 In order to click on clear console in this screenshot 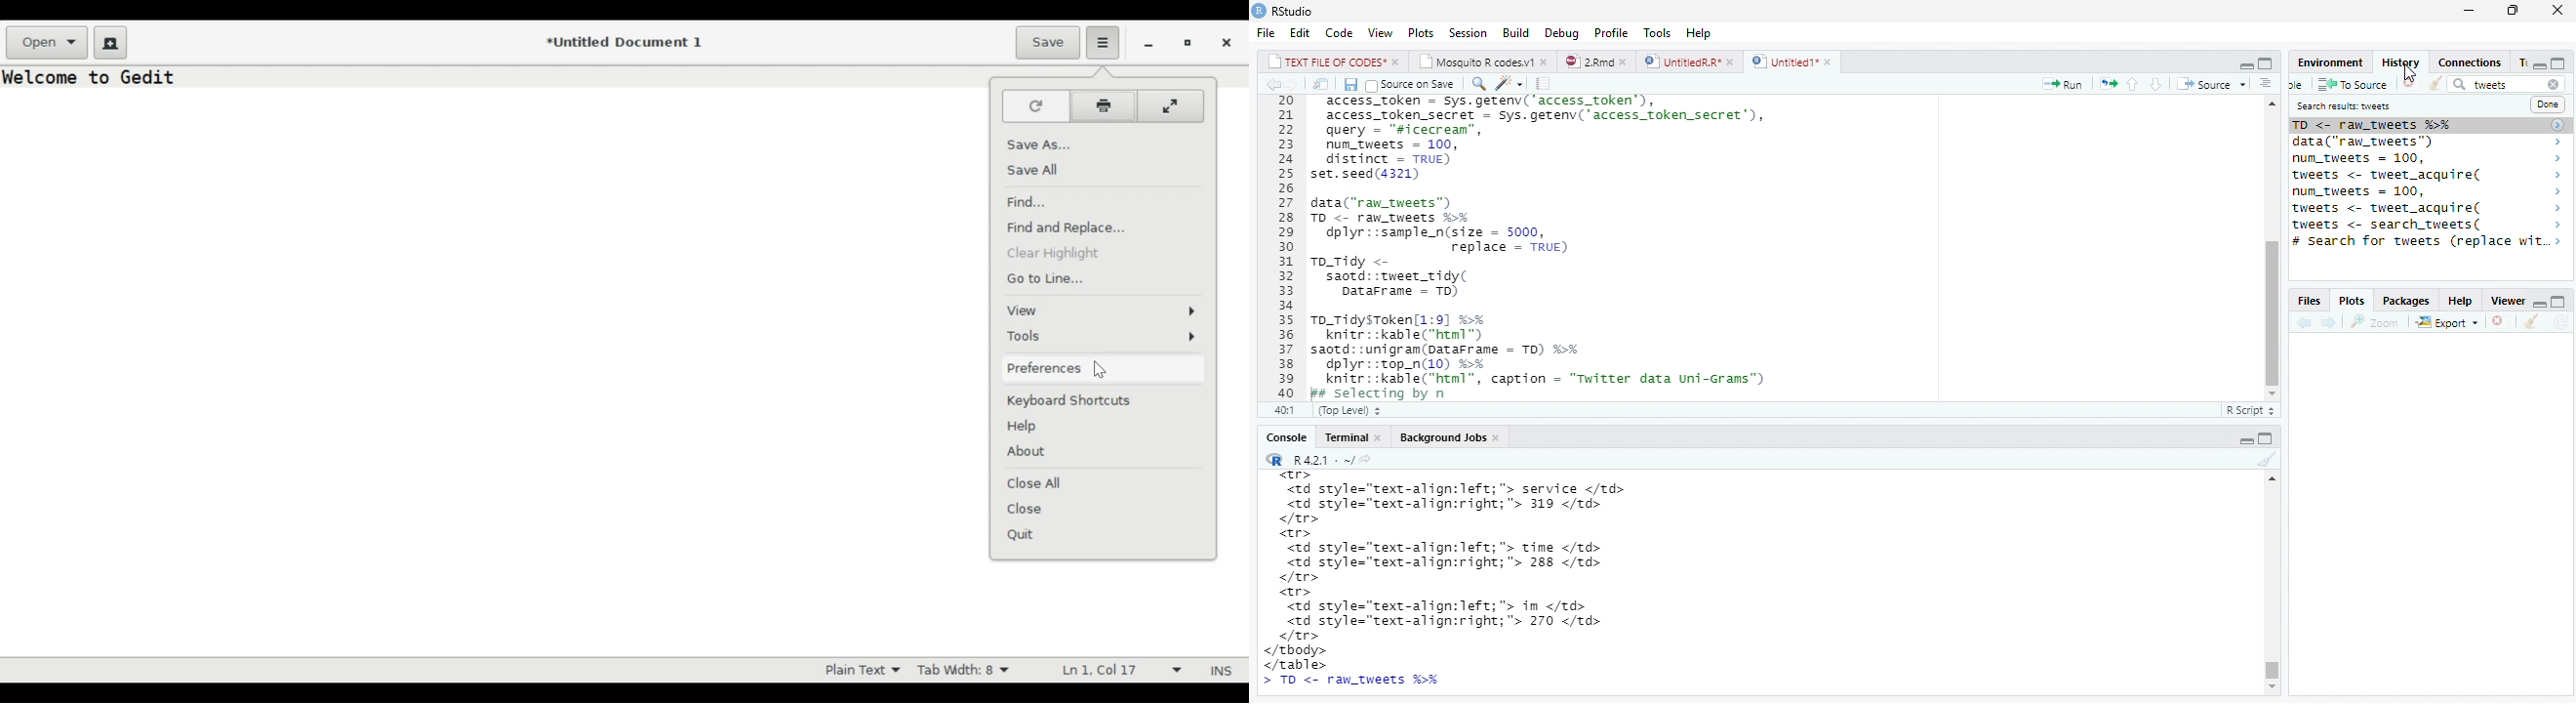, I will do `click(2533, 322)`.